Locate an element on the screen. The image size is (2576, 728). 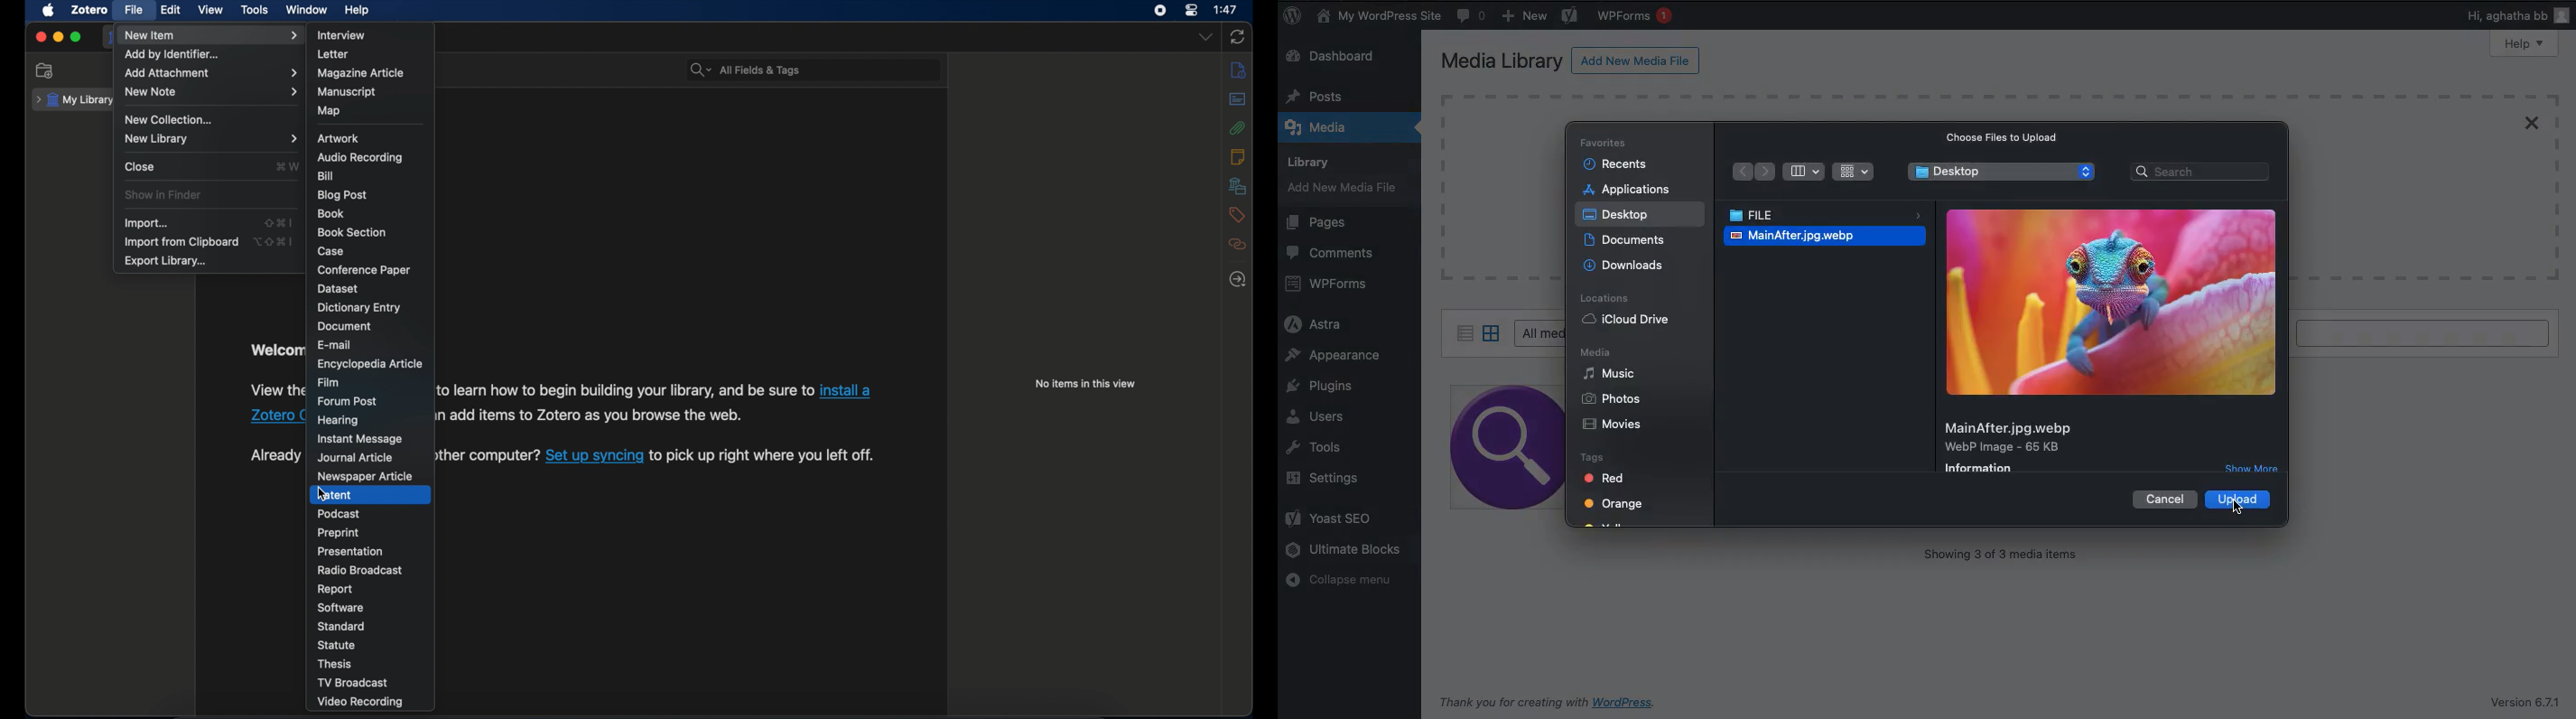
Version 6.7.1 is located at coordinates (2524, 703).